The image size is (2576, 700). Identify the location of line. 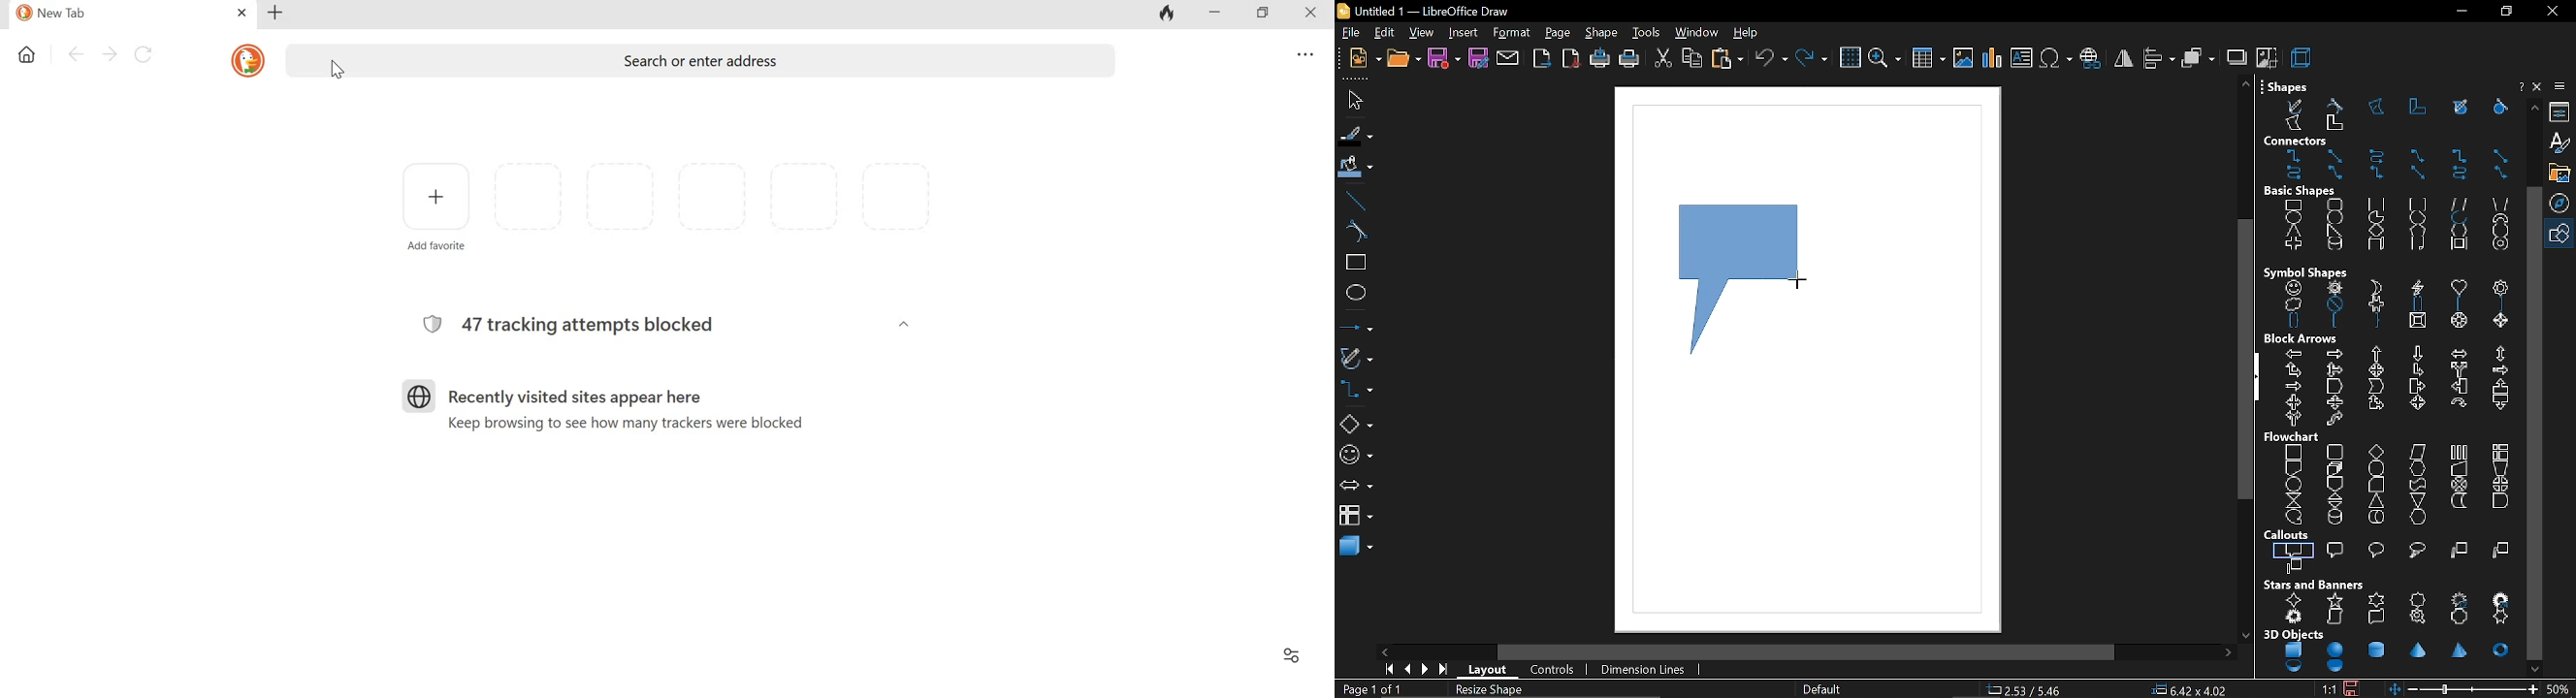
(1353, 199).